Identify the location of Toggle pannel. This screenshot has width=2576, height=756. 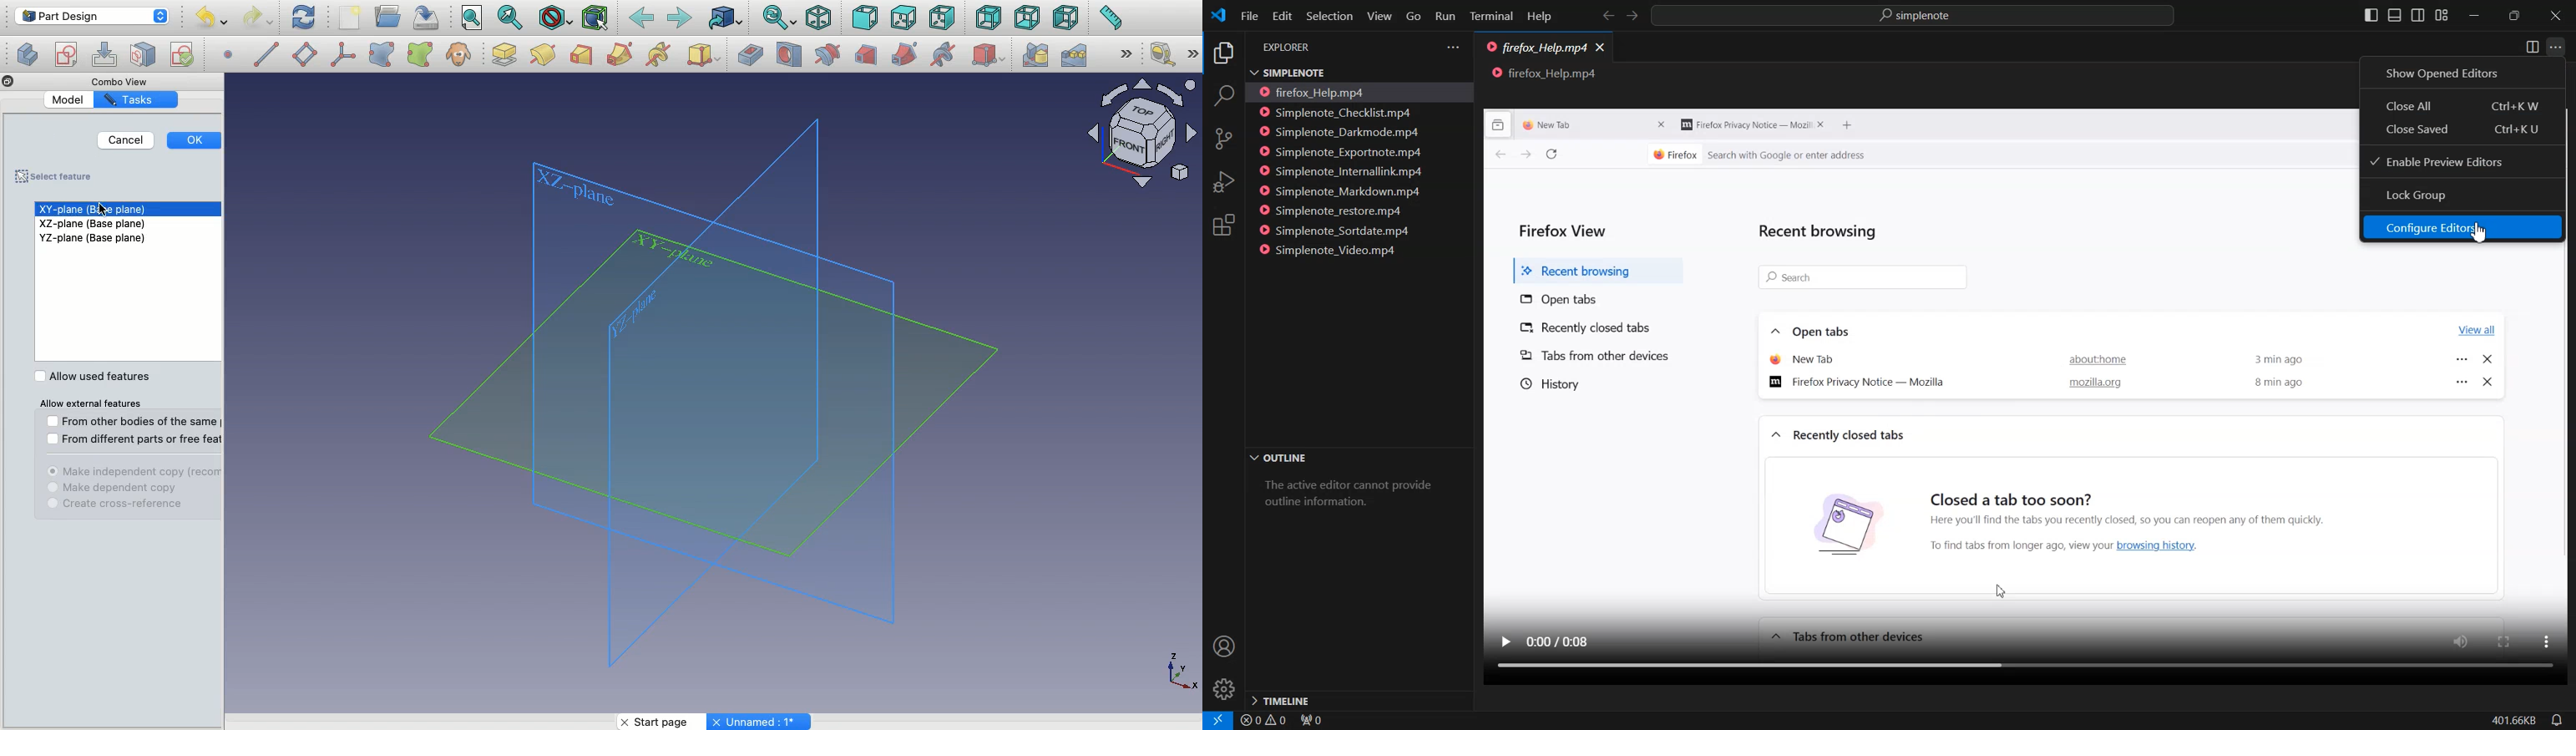
(2394, 15).